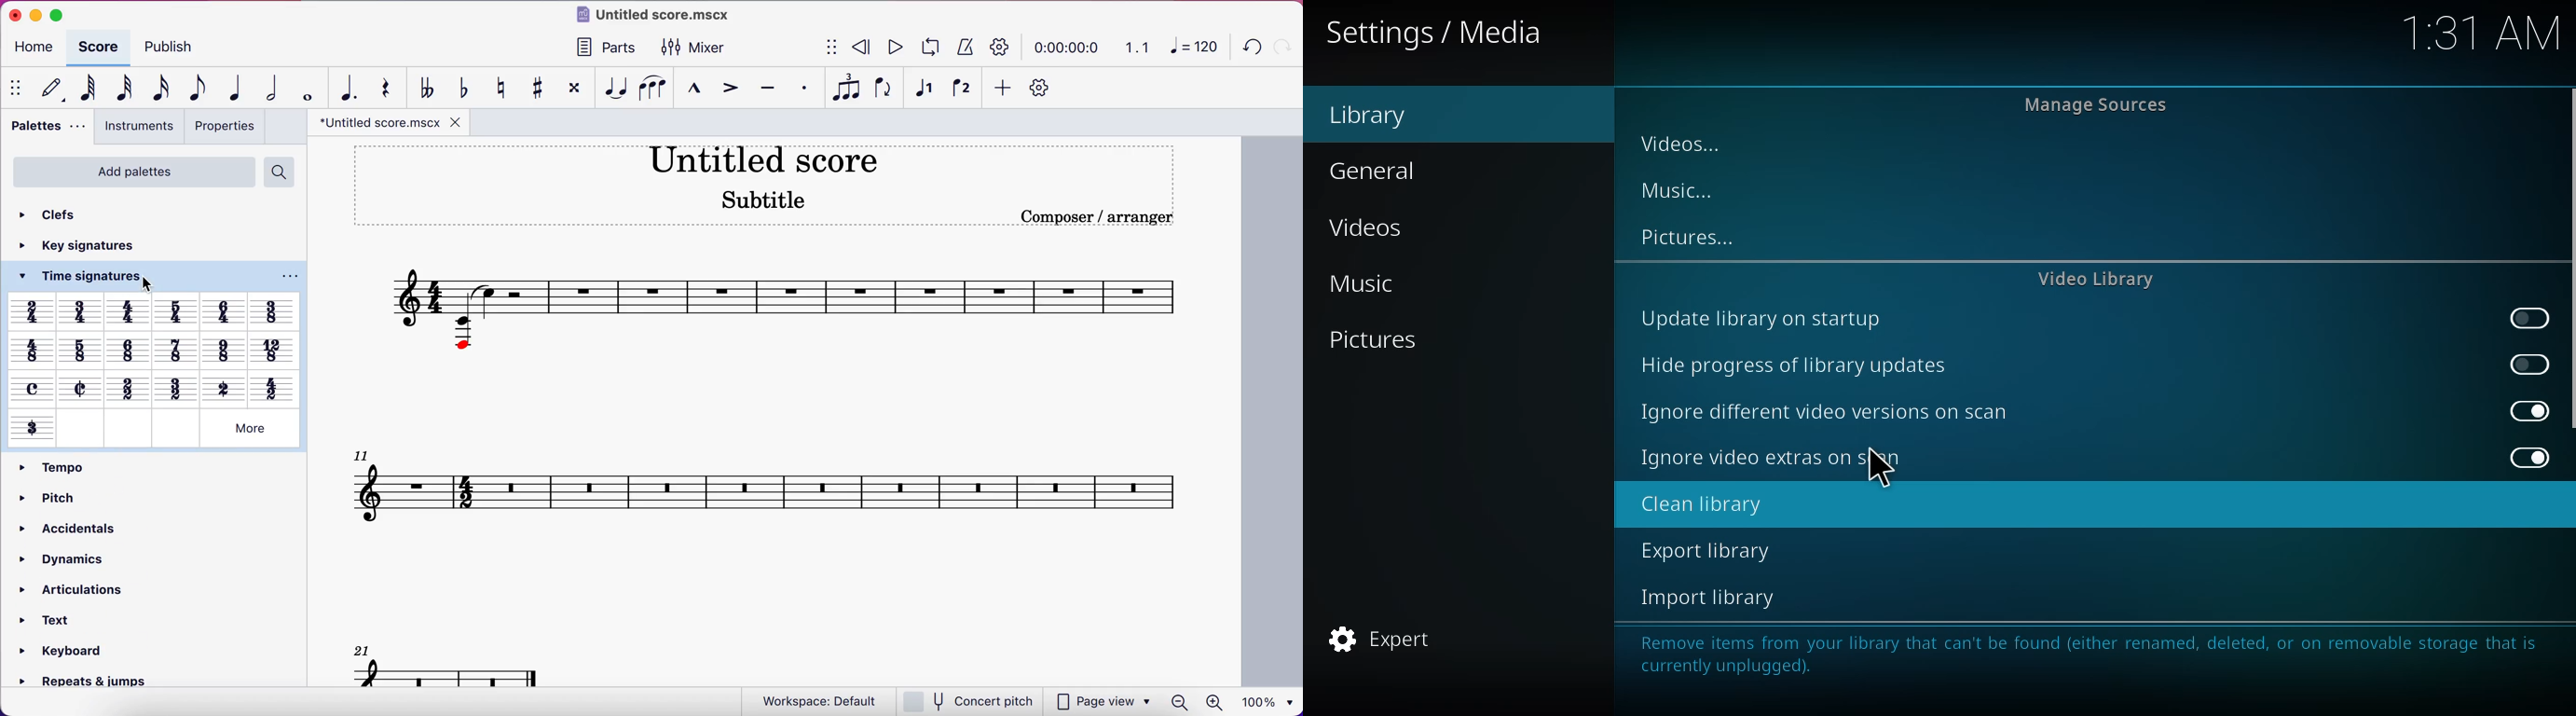 The width and height of the screenshot is (2576, 728). What do you see at coordinates (692, 89) in the screenshot?
I see `marcato` at bounding box center [692, 89].